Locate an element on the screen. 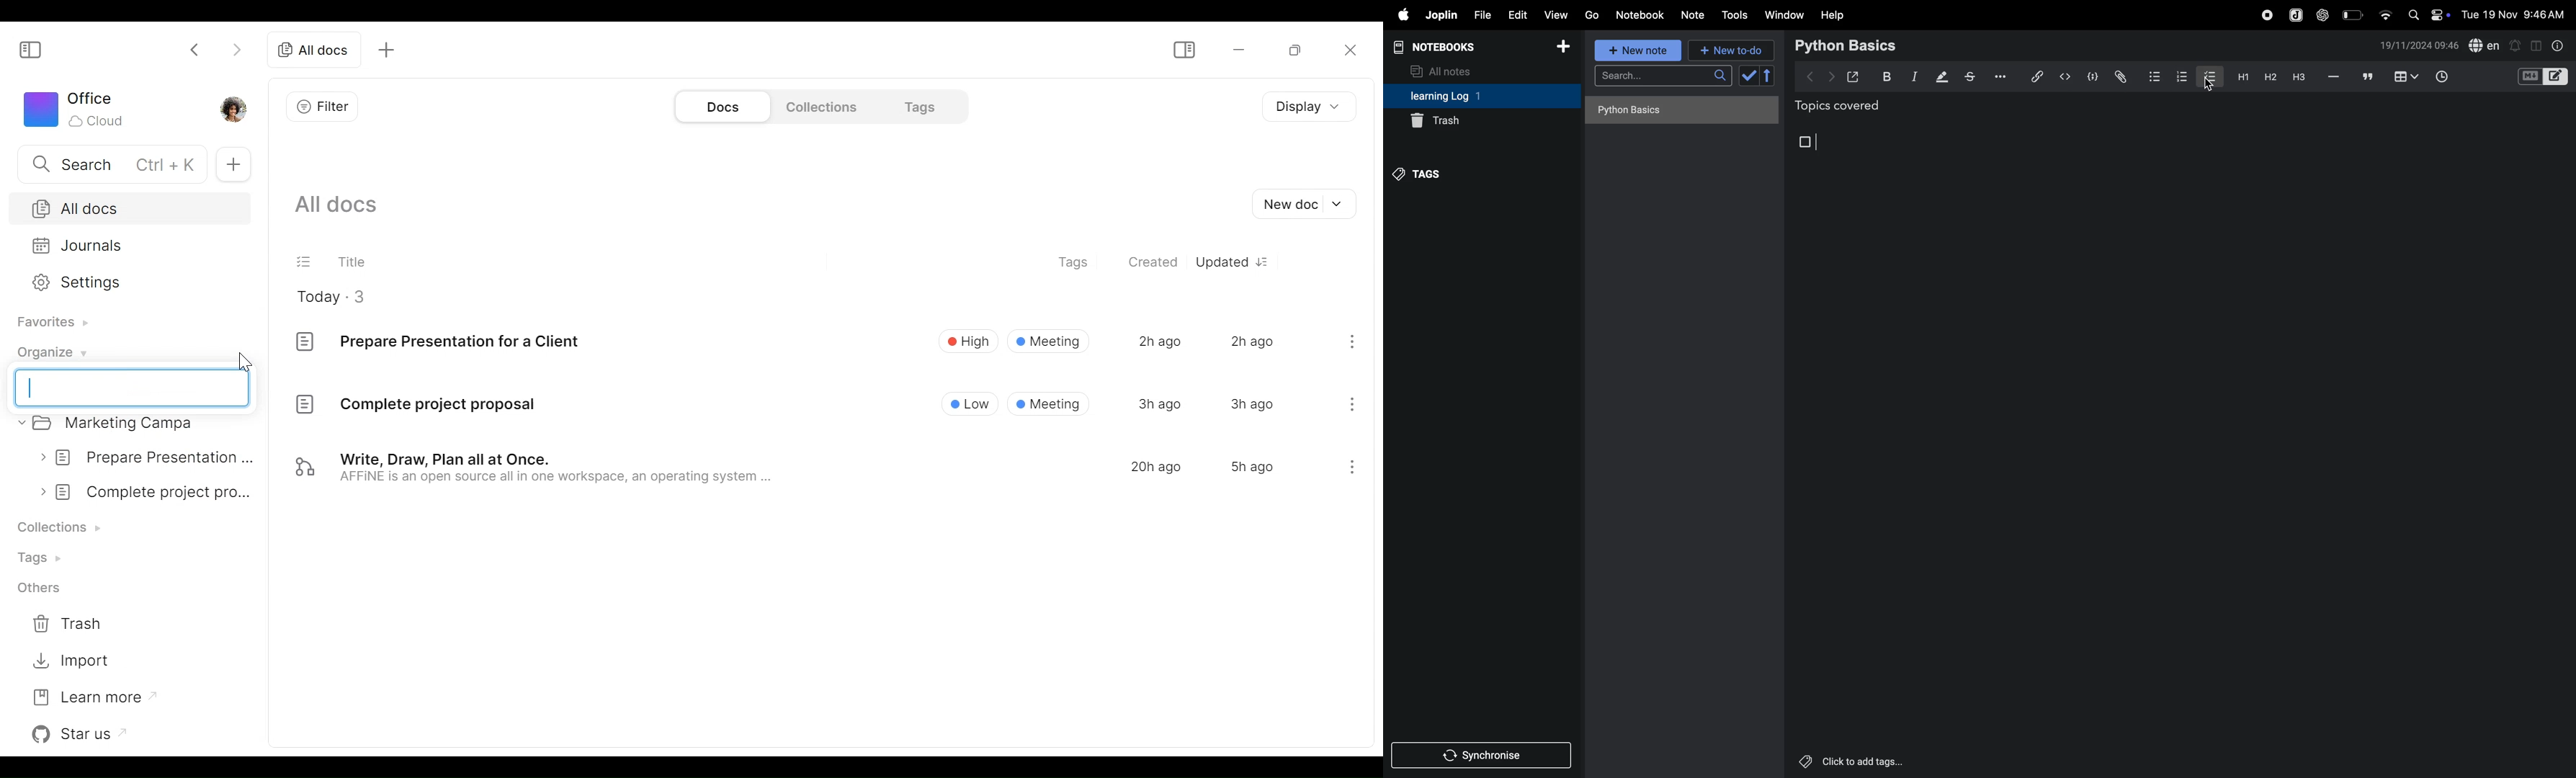 This screenshot has height=784, width=2576. info is located at coordinates (2556, 45).